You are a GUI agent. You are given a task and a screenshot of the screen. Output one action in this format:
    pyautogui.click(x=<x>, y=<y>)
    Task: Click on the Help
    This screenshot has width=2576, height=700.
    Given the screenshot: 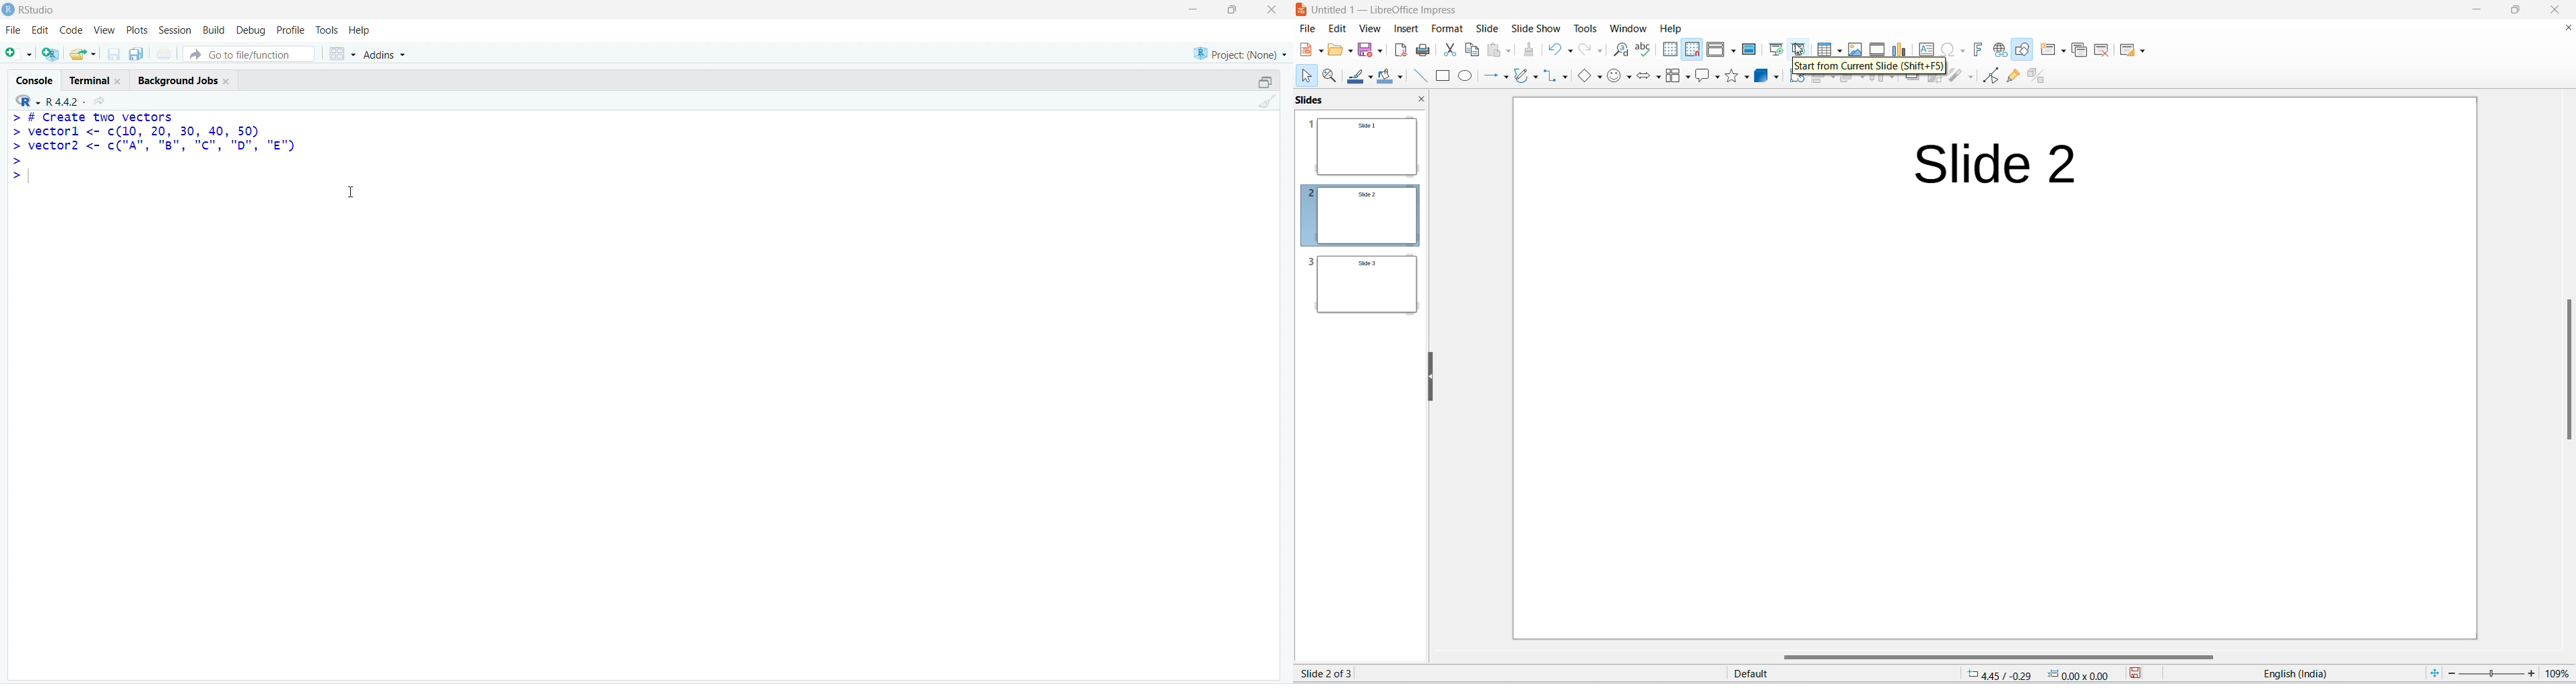 What is the action you would take?
    pyautogui.click(x=360, y=30)
    